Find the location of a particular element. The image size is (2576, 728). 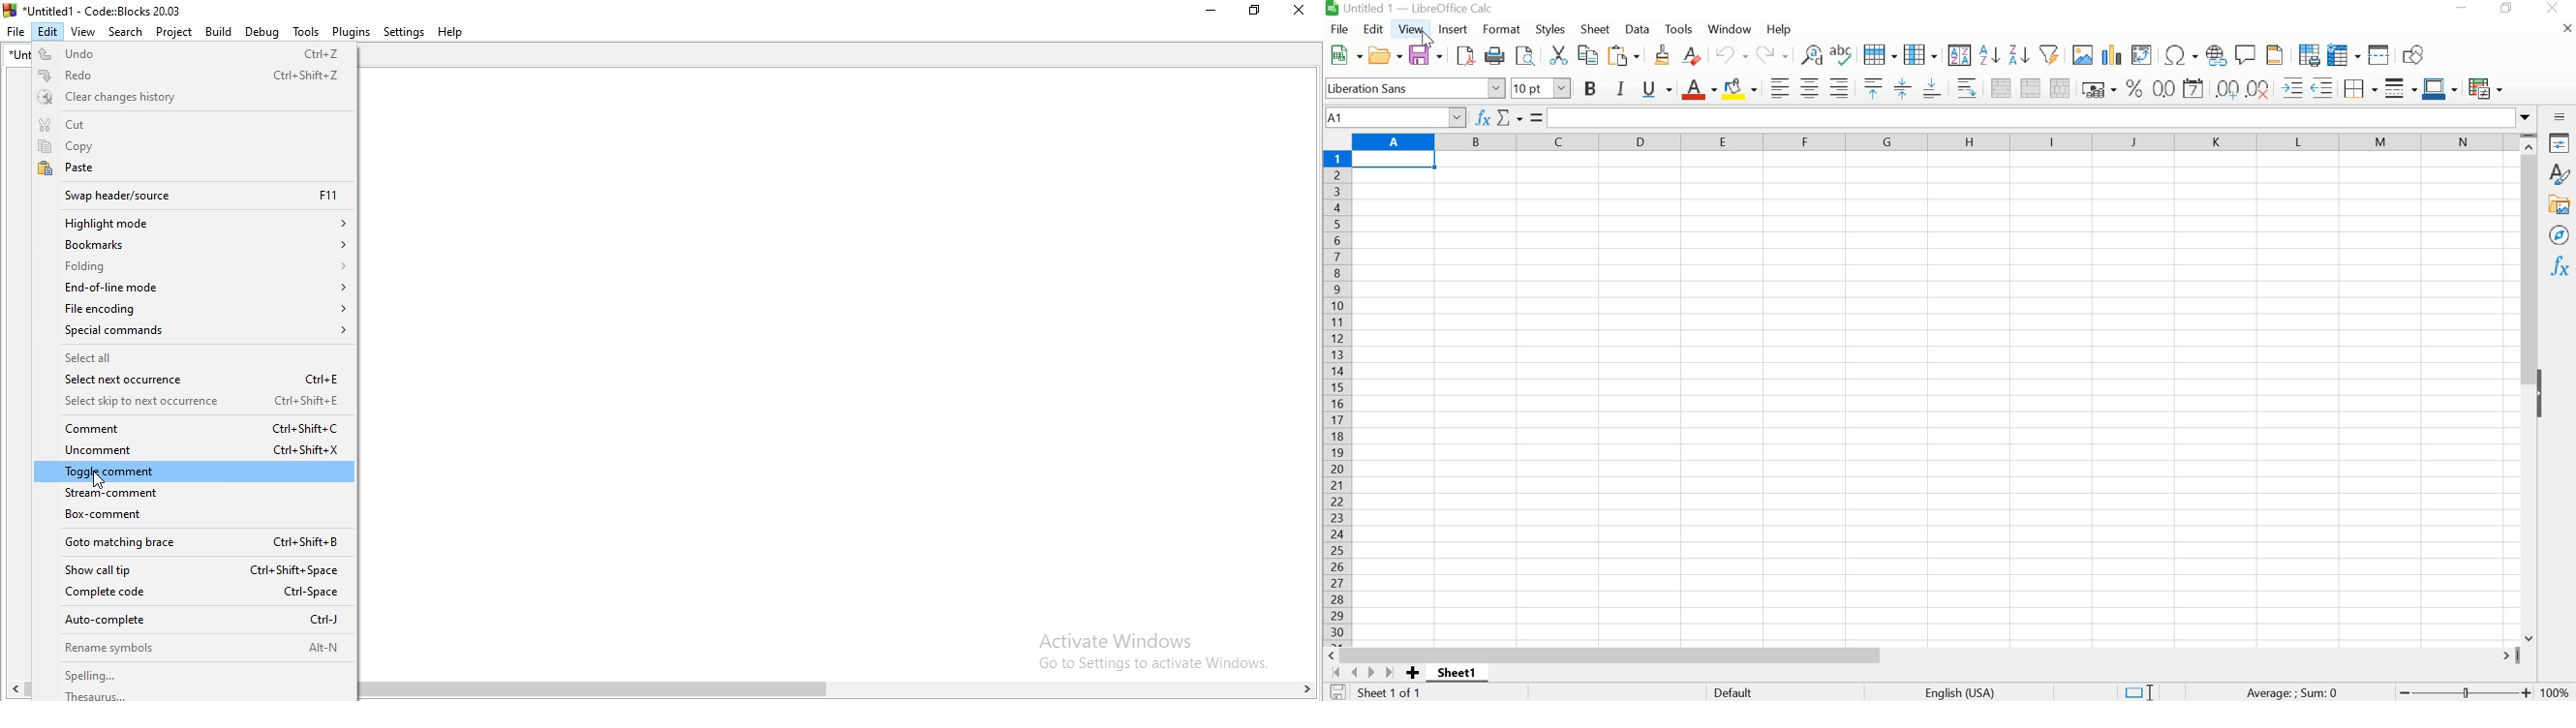

FORMAT AS NUMBER is located at coordinates (2164, 88).